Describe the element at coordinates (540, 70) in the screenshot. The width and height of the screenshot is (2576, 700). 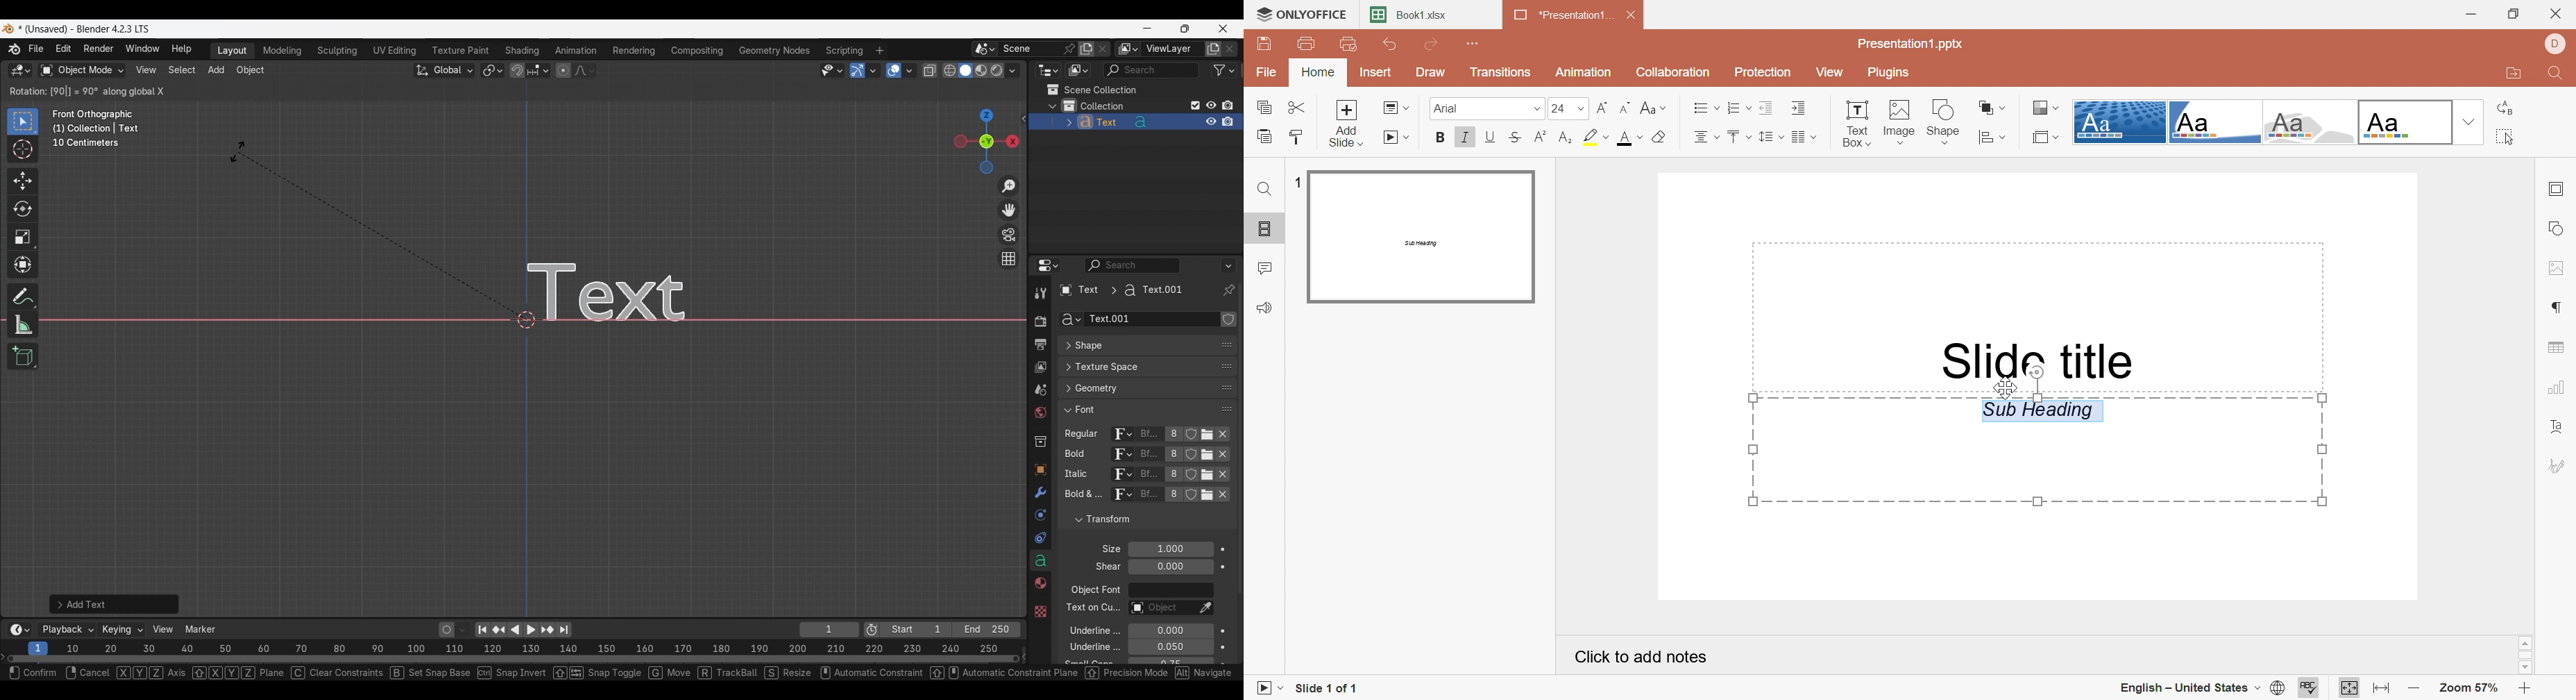
I see `Snapping options` at that location.